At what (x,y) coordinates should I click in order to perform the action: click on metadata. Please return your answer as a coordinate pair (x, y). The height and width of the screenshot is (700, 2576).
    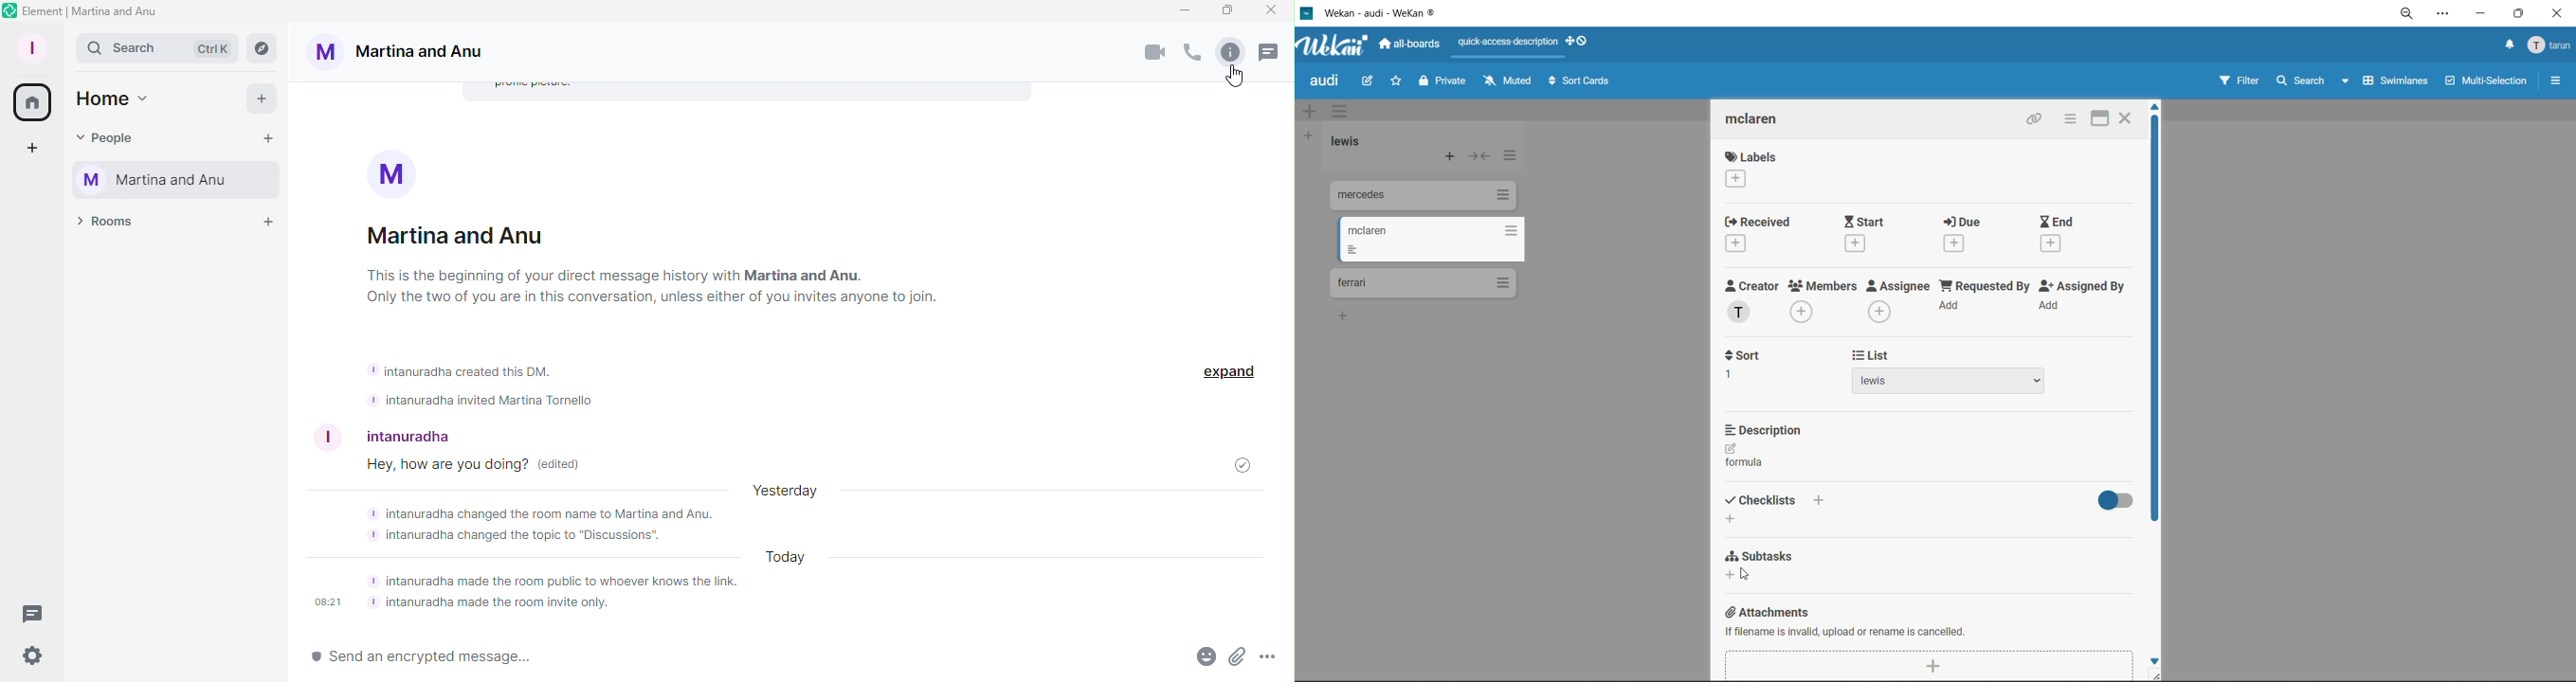
    Looking at the image, I should click on (1848, 631).